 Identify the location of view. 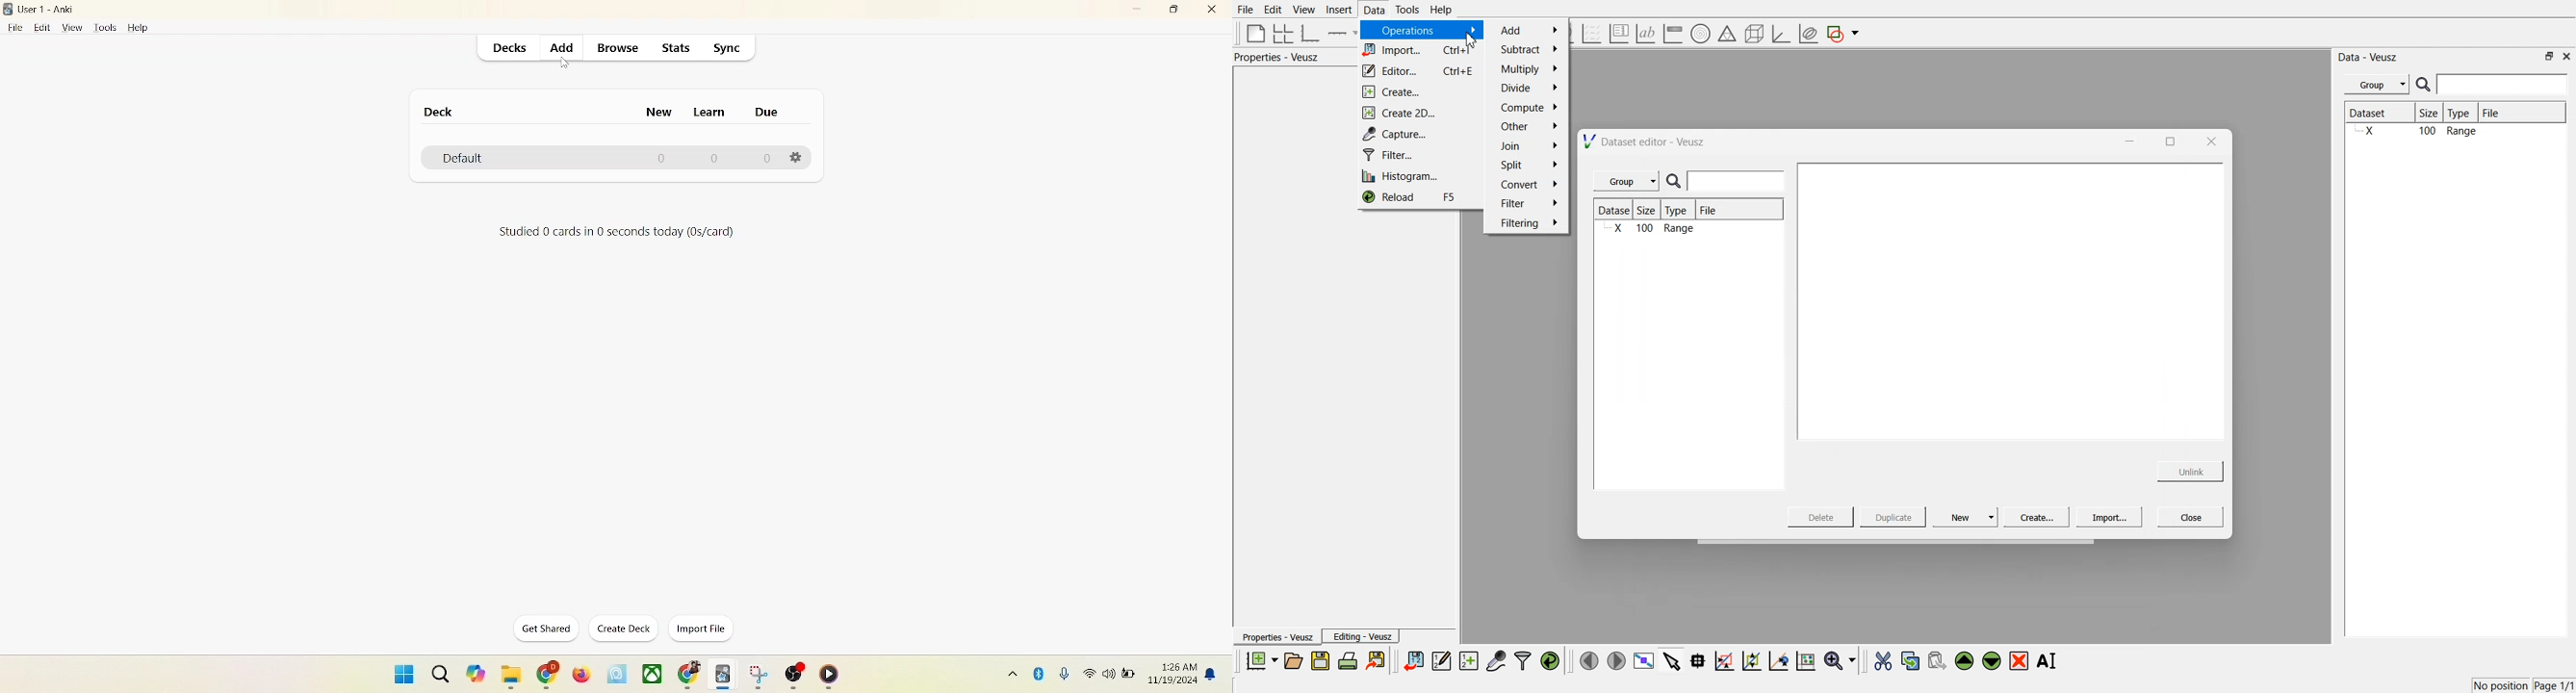
(74, 29).